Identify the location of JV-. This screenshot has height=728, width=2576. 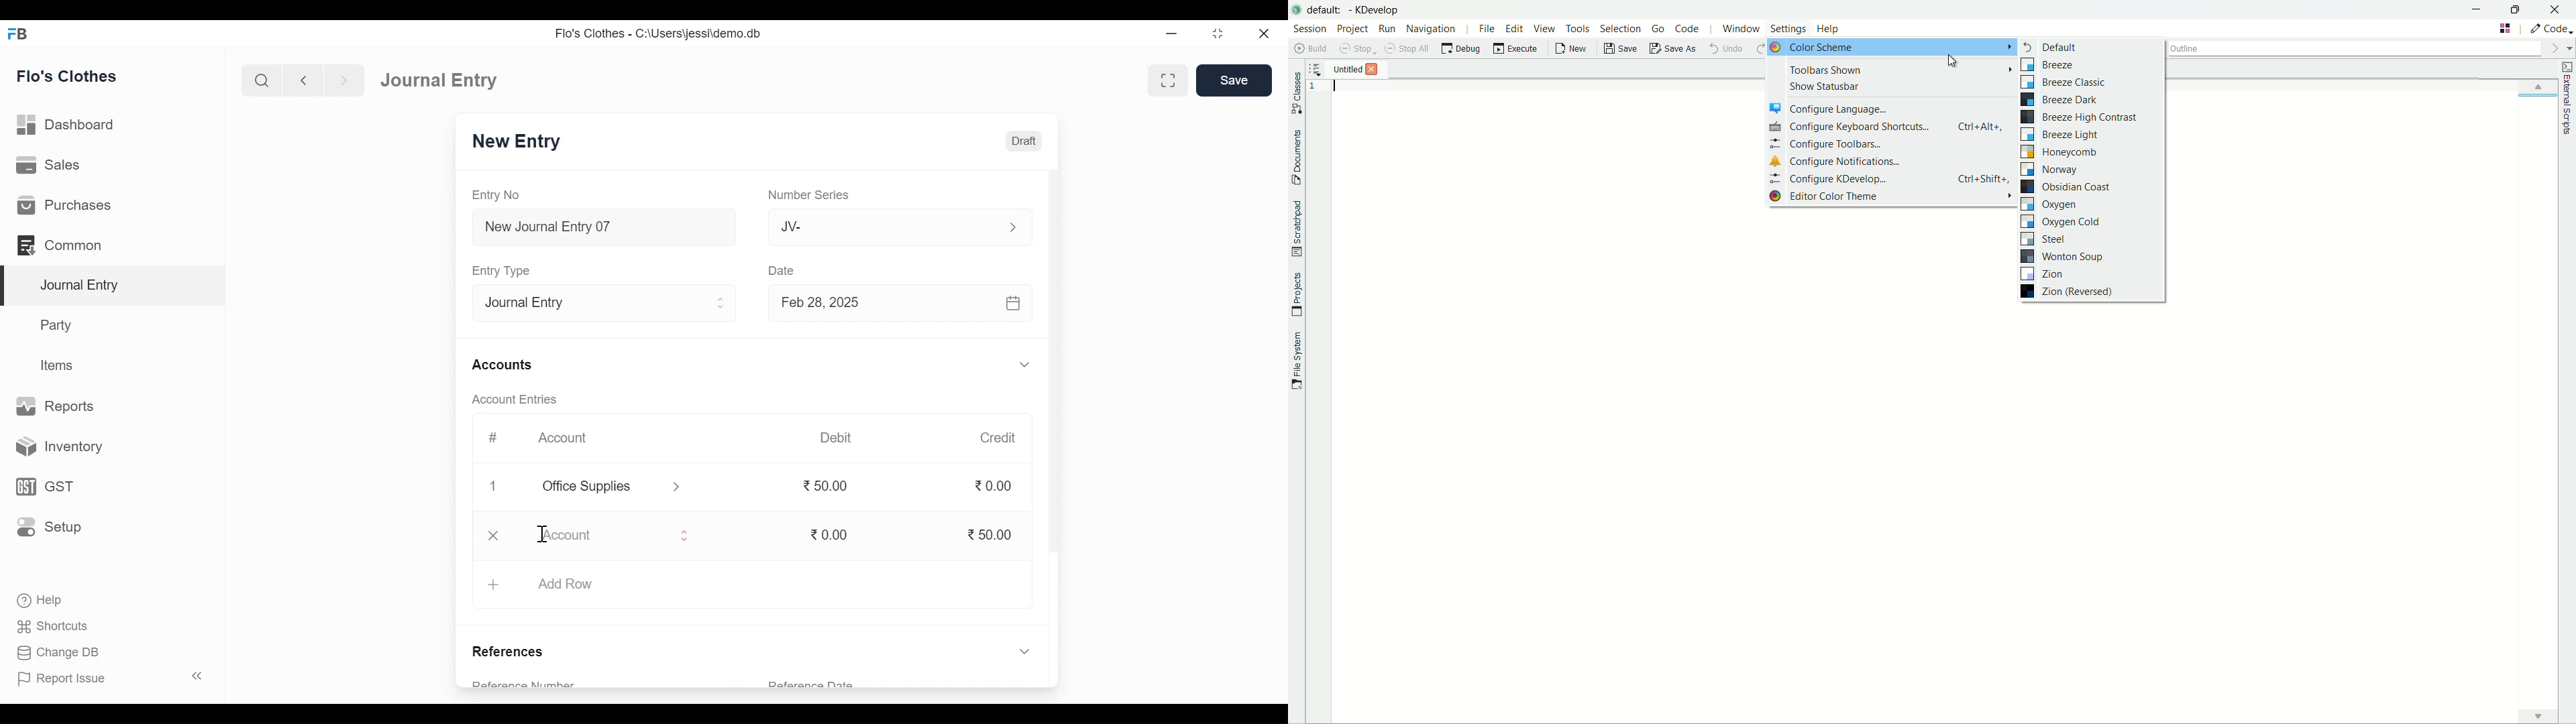
(876, 227).